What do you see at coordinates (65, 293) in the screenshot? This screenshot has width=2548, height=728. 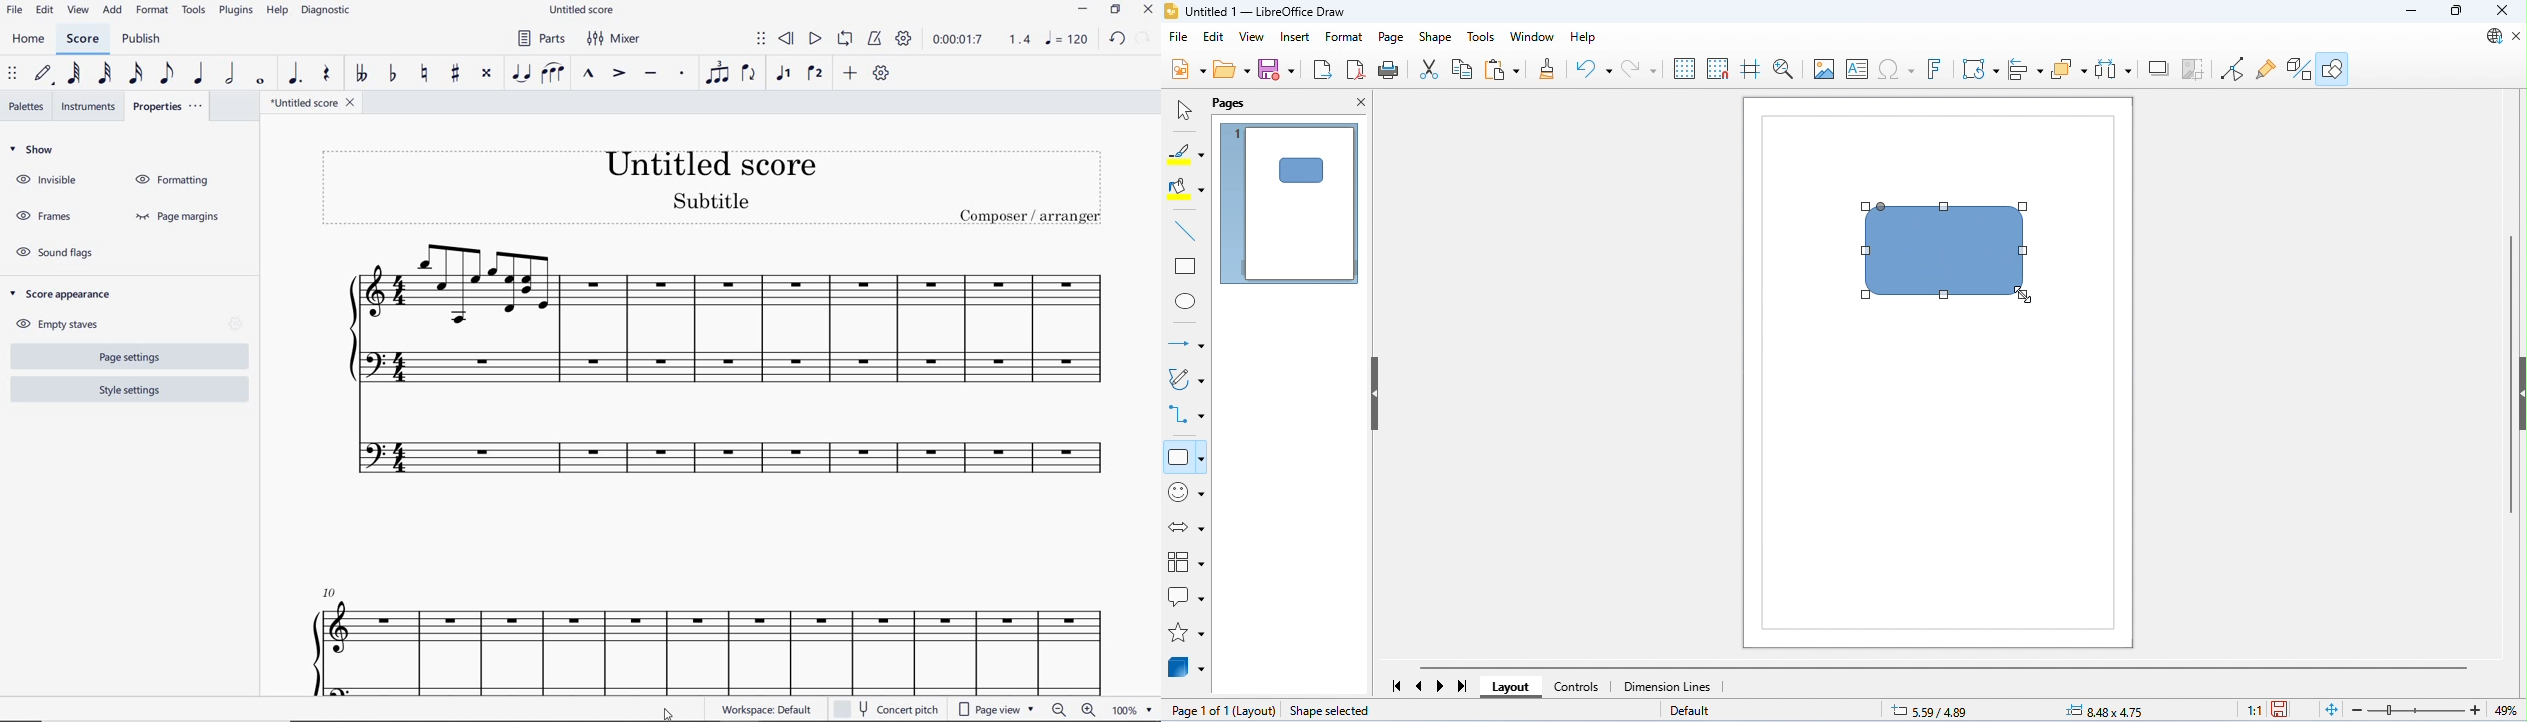 I see `SCORE APPEARANCE` at bounding box center [65, 293].